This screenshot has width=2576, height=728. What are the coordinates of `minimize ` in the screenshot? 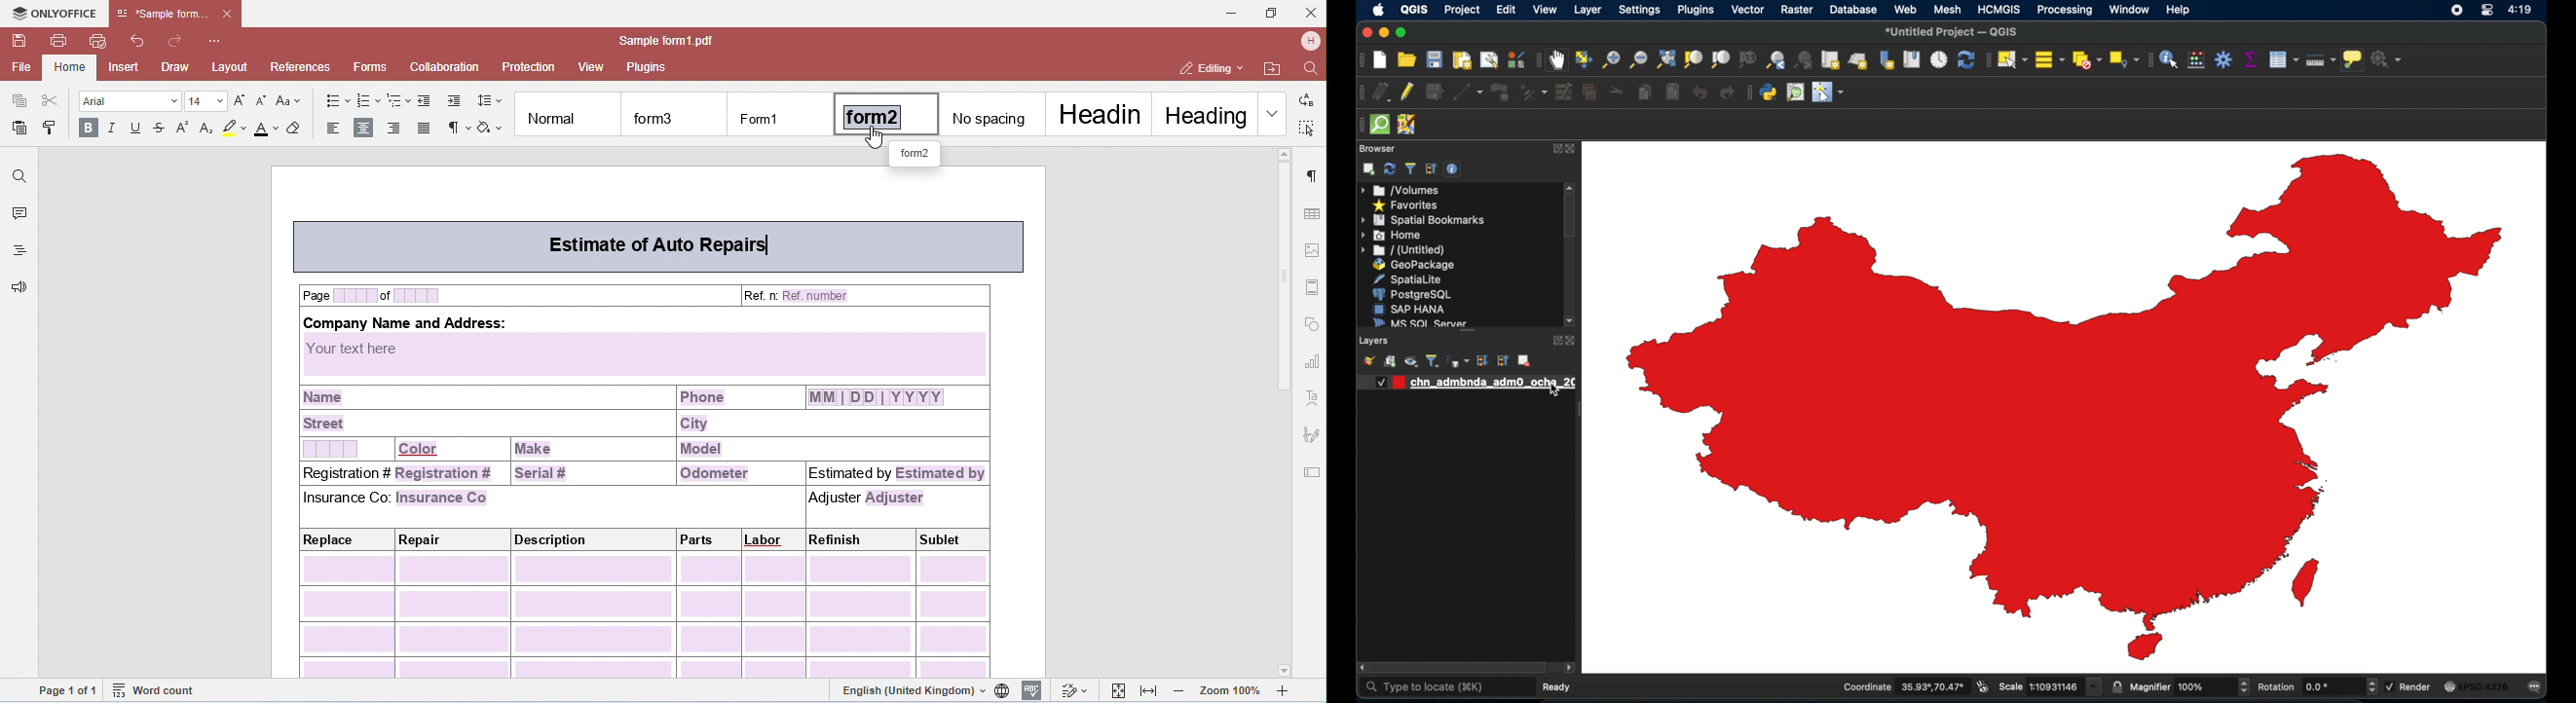 It's located at (1382, 33).